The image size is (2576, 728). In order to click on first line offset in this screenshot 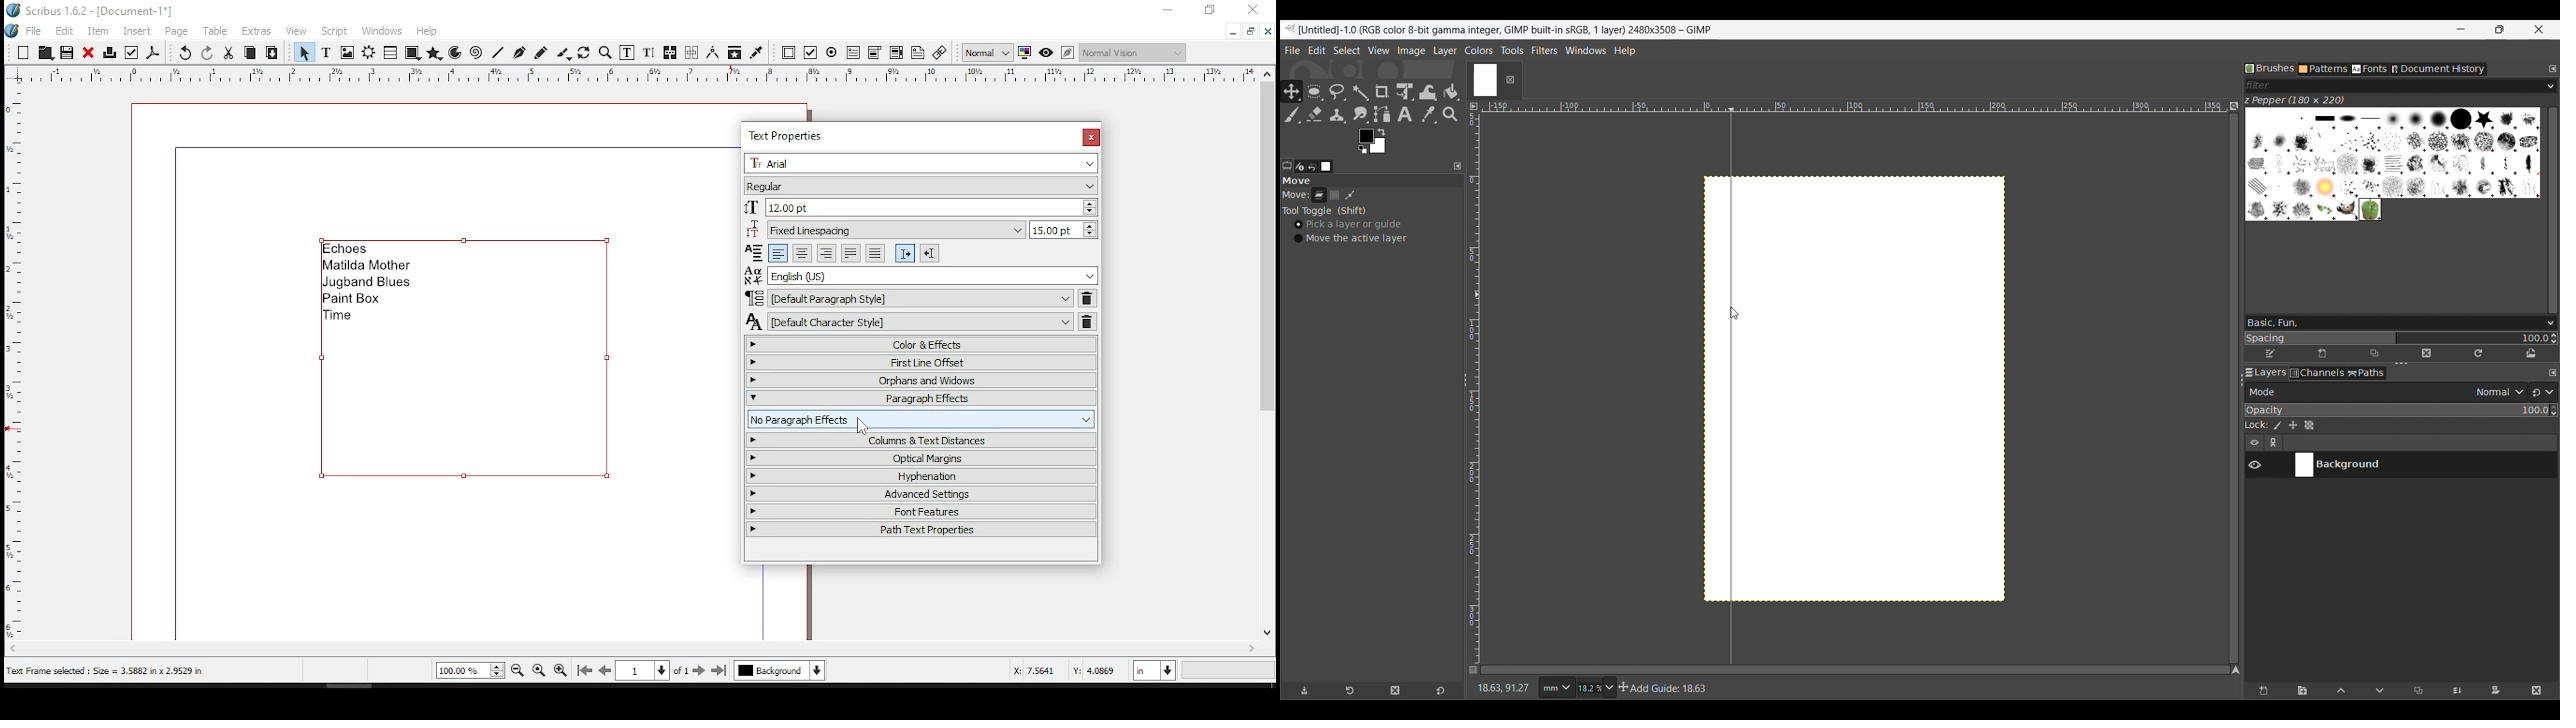, I will do `click(922, 362)`.